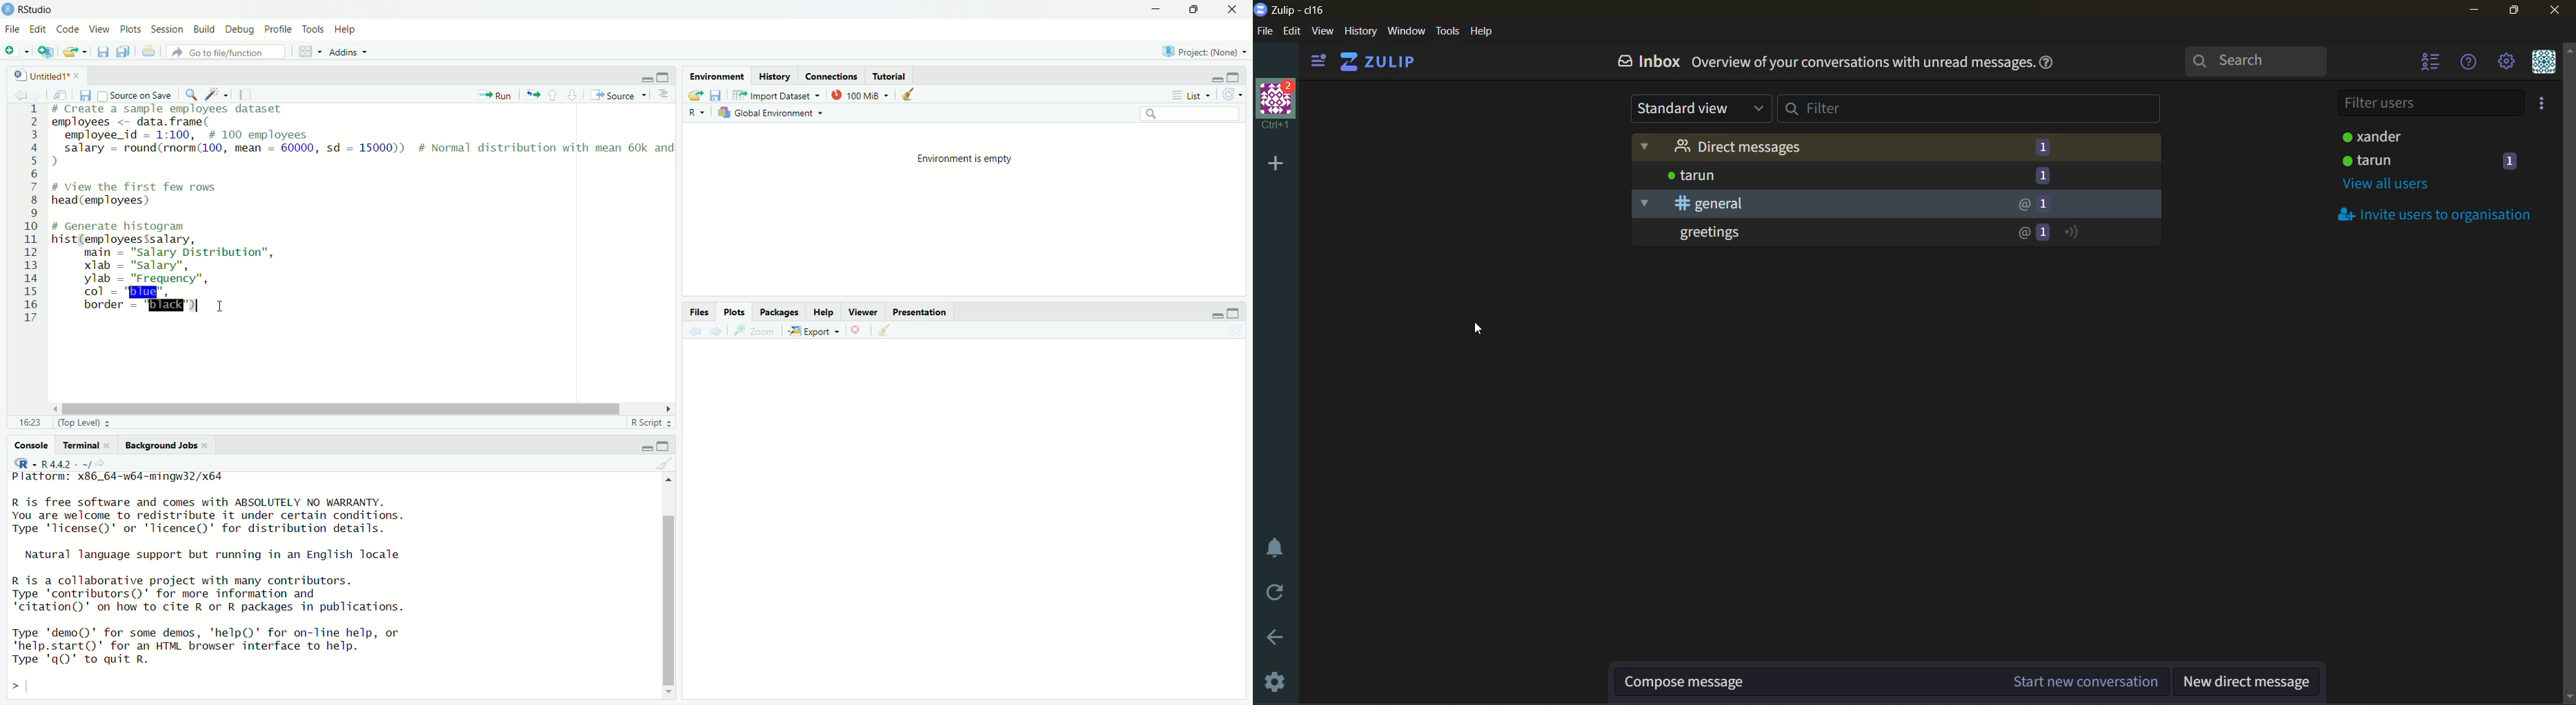 The width and height of the screenshot is (2576, 728). What do you see at coordinates (236, 573) in the screenshot?
I see `Platform: x86_64-w64-mingw32/x64 R is free software and comes with ABSOLUTELY NO WARRANTY.You are welcome to redistribute it under certain conditions.Type 'license()' or 'licence()' for distribution details.Natural language support but running in an English localeR is a collaborative project with many contributors.Type 'contributors()' for more information and"citation()' on how to cite R or R packages in publications.Type 'demo()' for some demos, 'help()' for on-line help, or'help.start()' for an HTML browser interface to help.Type 'q()' to quit R.` at bounding box center [236, 573].